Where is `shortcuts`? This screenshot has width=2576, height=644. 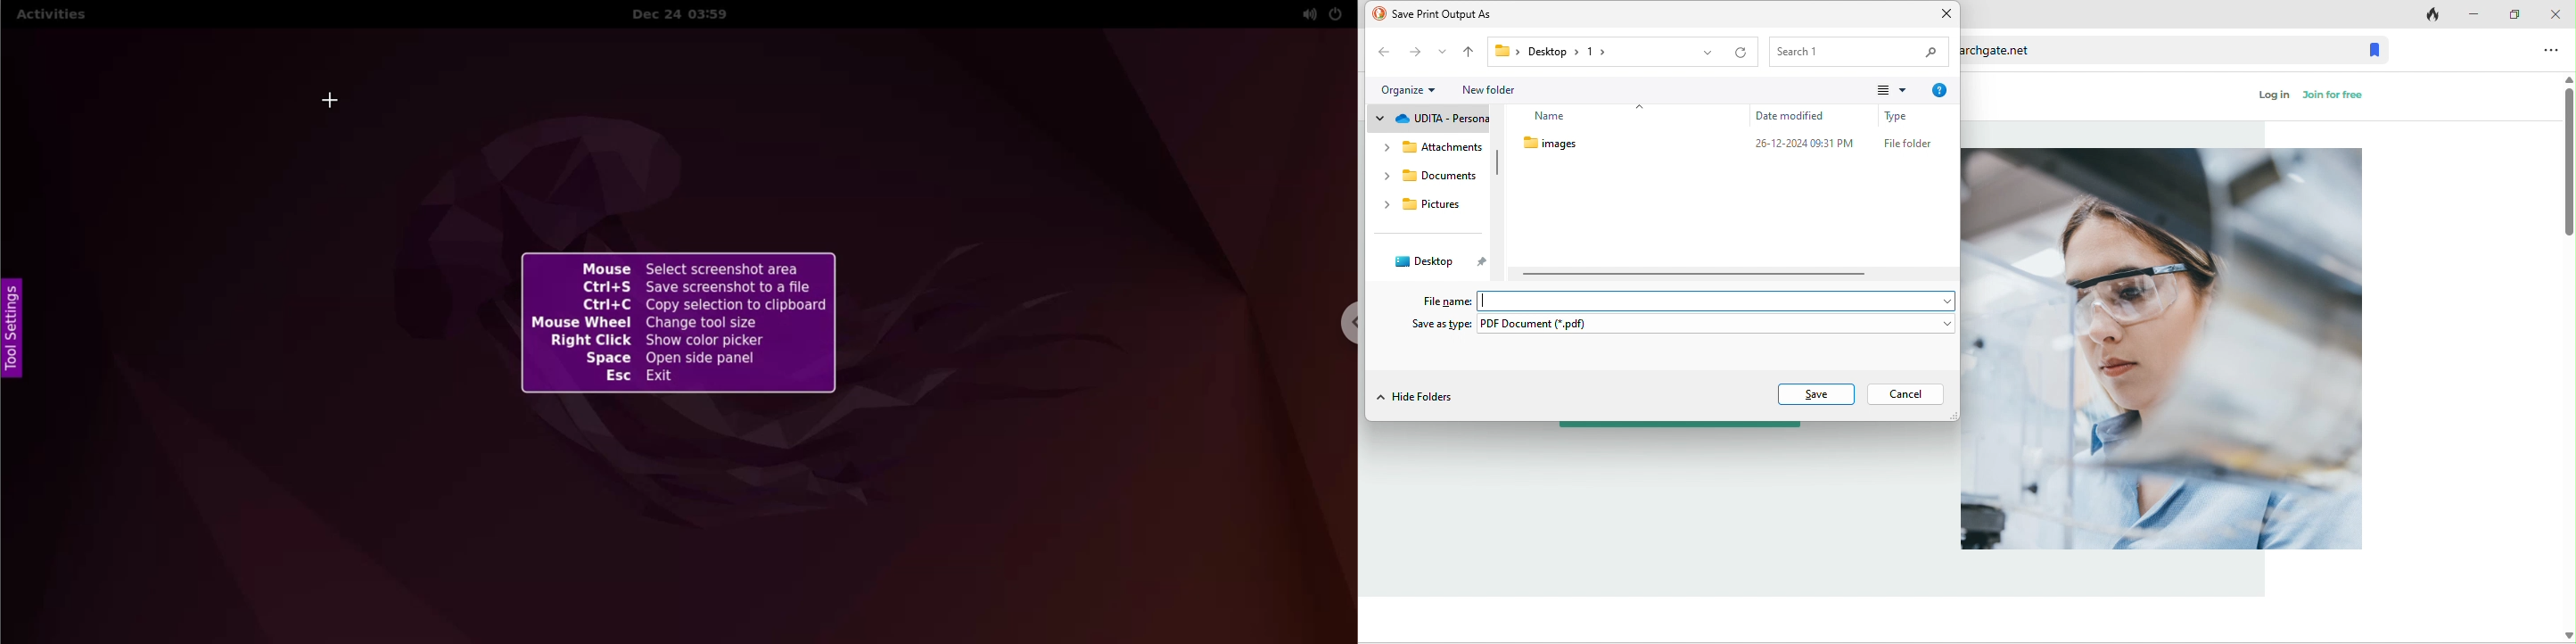 shortcuts is located at coordinates (681, 323).